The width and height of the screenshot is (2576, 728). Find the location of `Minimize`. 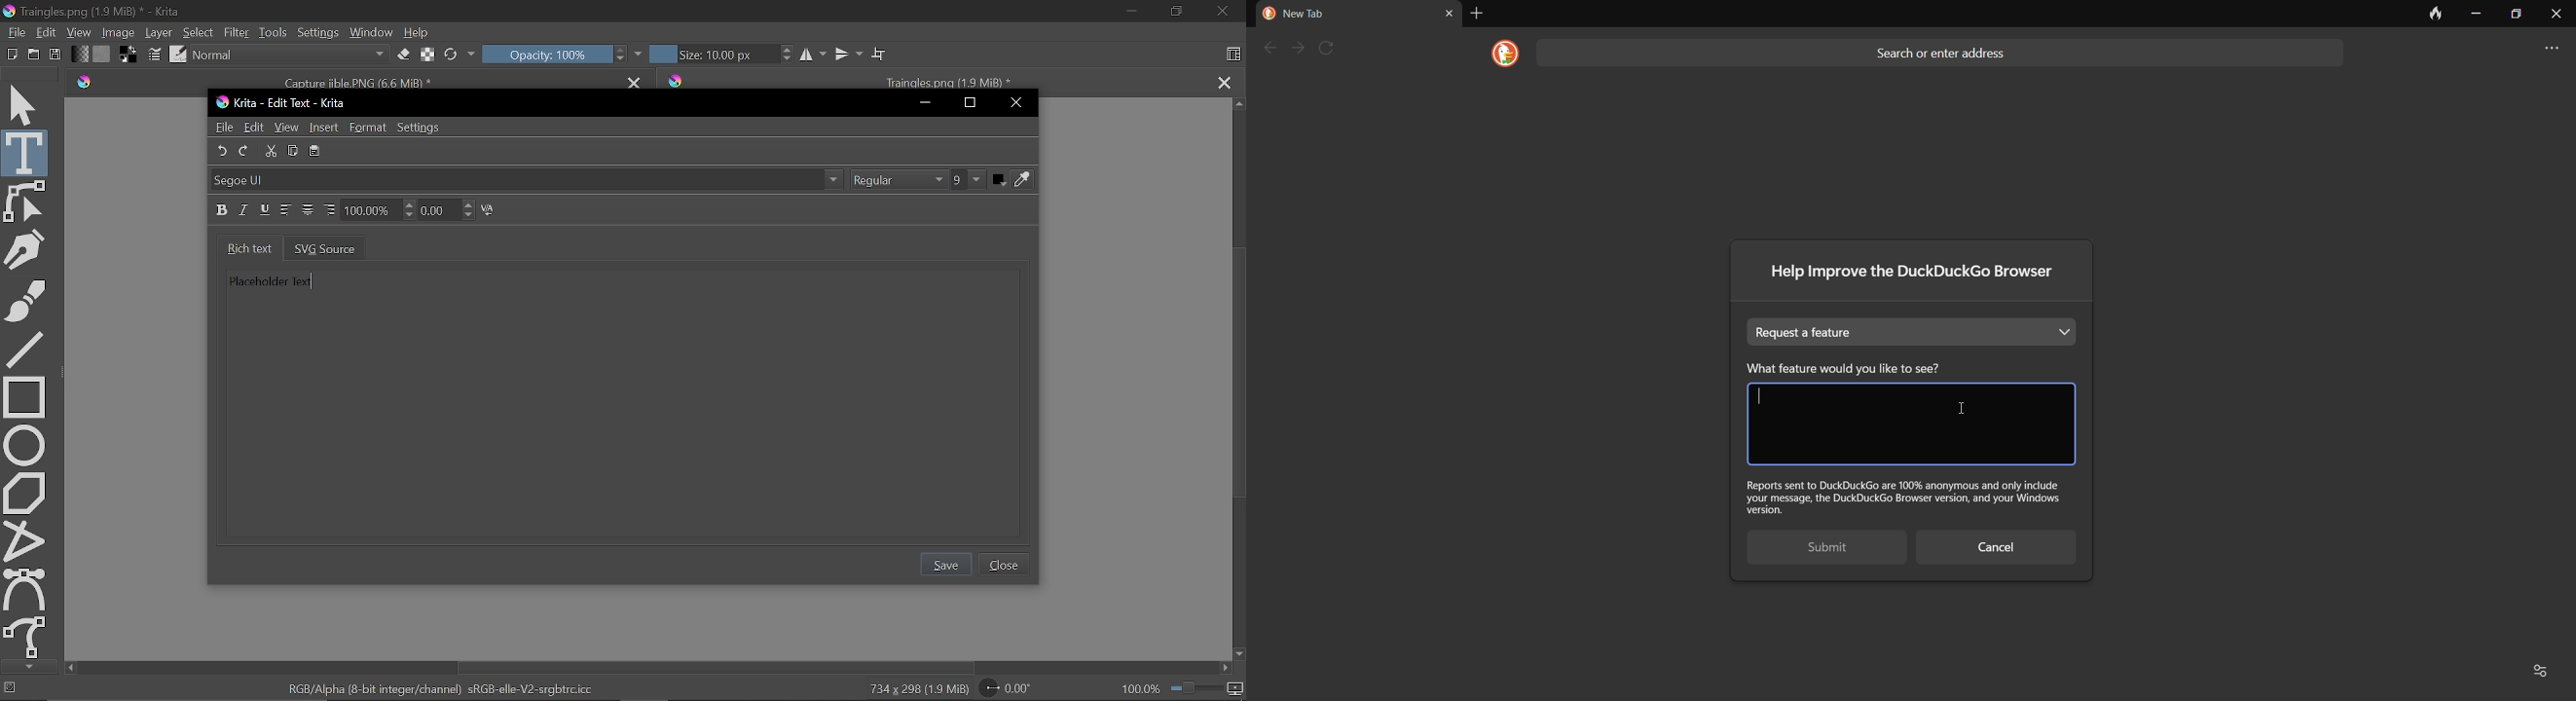

Minimize is located at coordinates (922, 101).